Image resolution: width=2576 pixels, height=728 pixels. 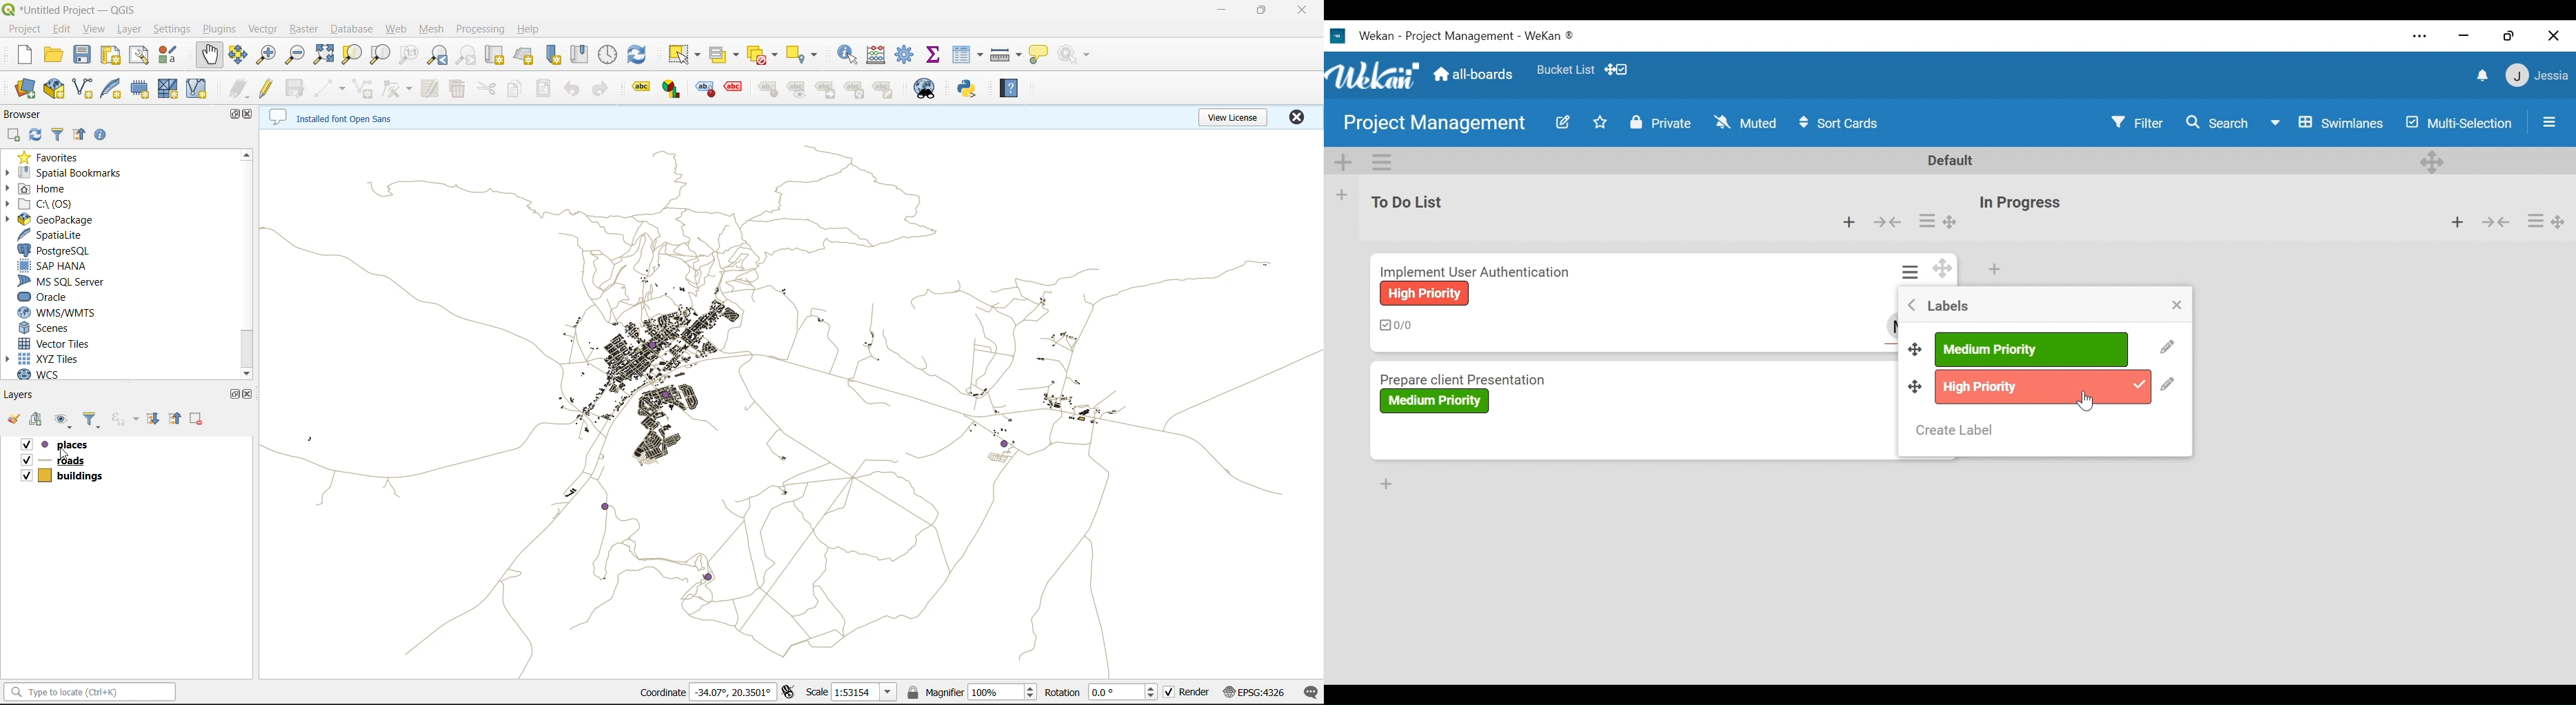 I want to click on Add Card to top of the list, so click(x=2457, y=220).